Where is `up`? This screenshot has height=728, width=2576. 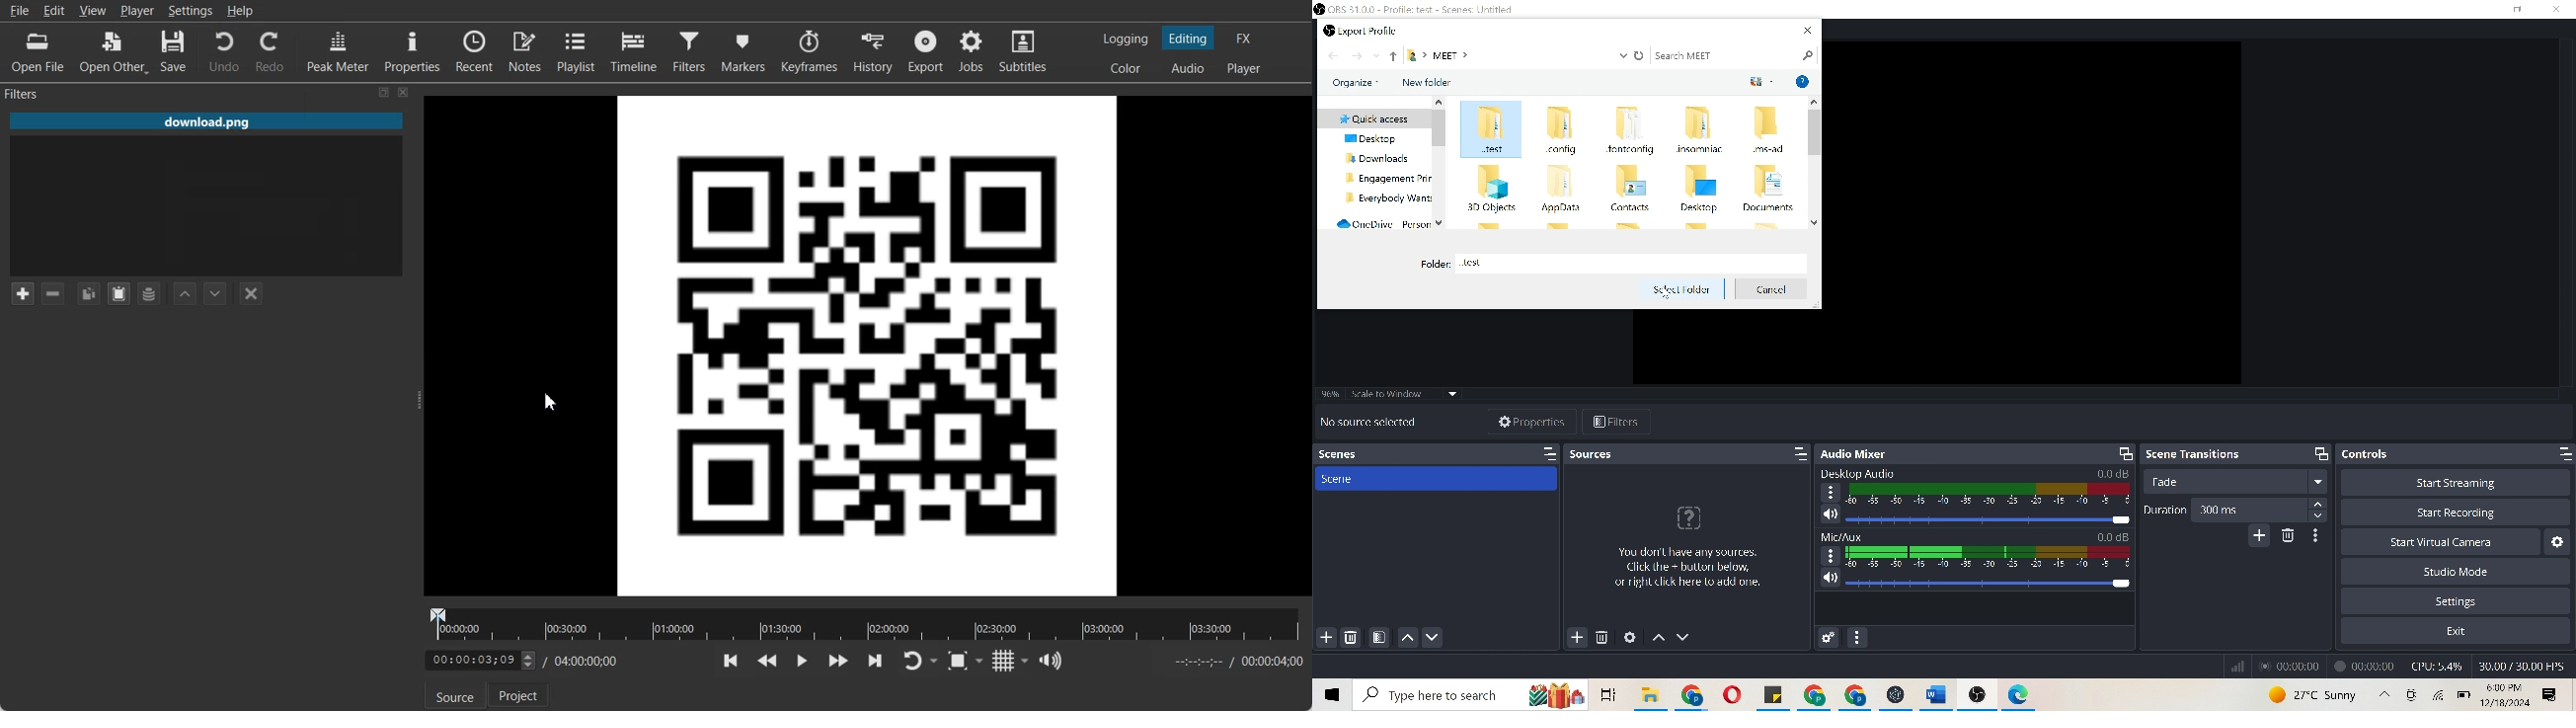
up is located at coordinates (1393, 58).